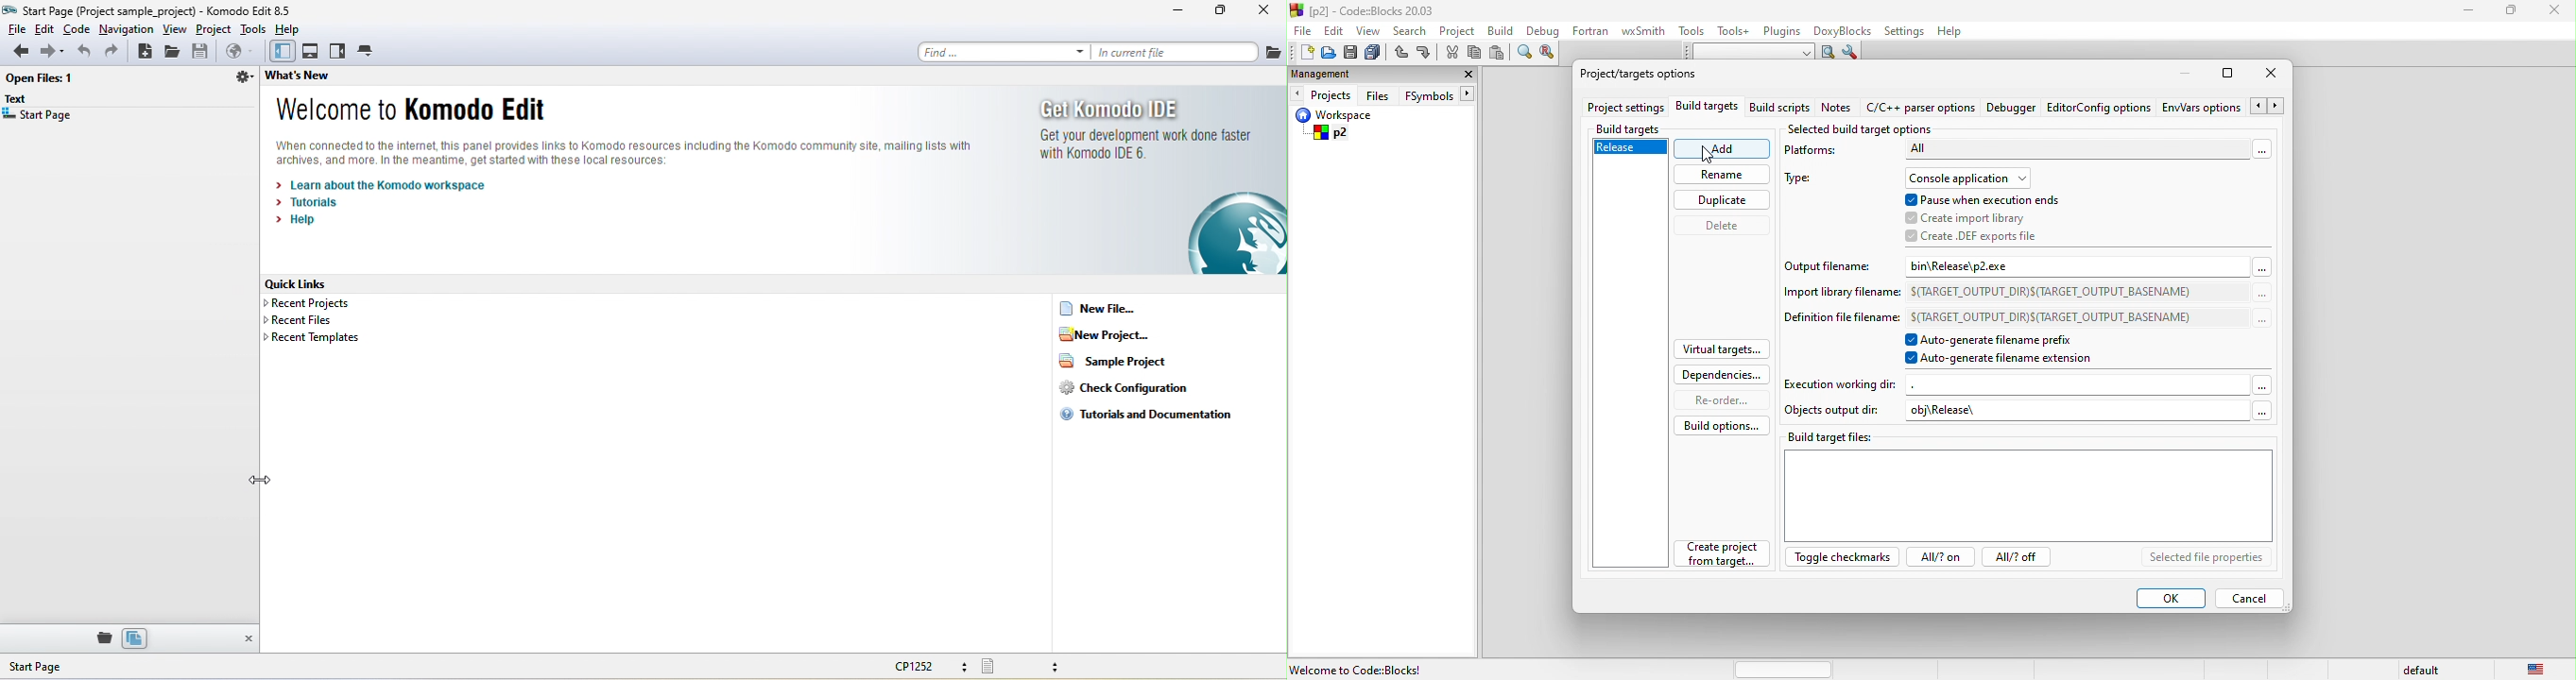 Image resolution: width=2576 pixels, height=700 pixels. I want to click on close pane, so click(247, 640).